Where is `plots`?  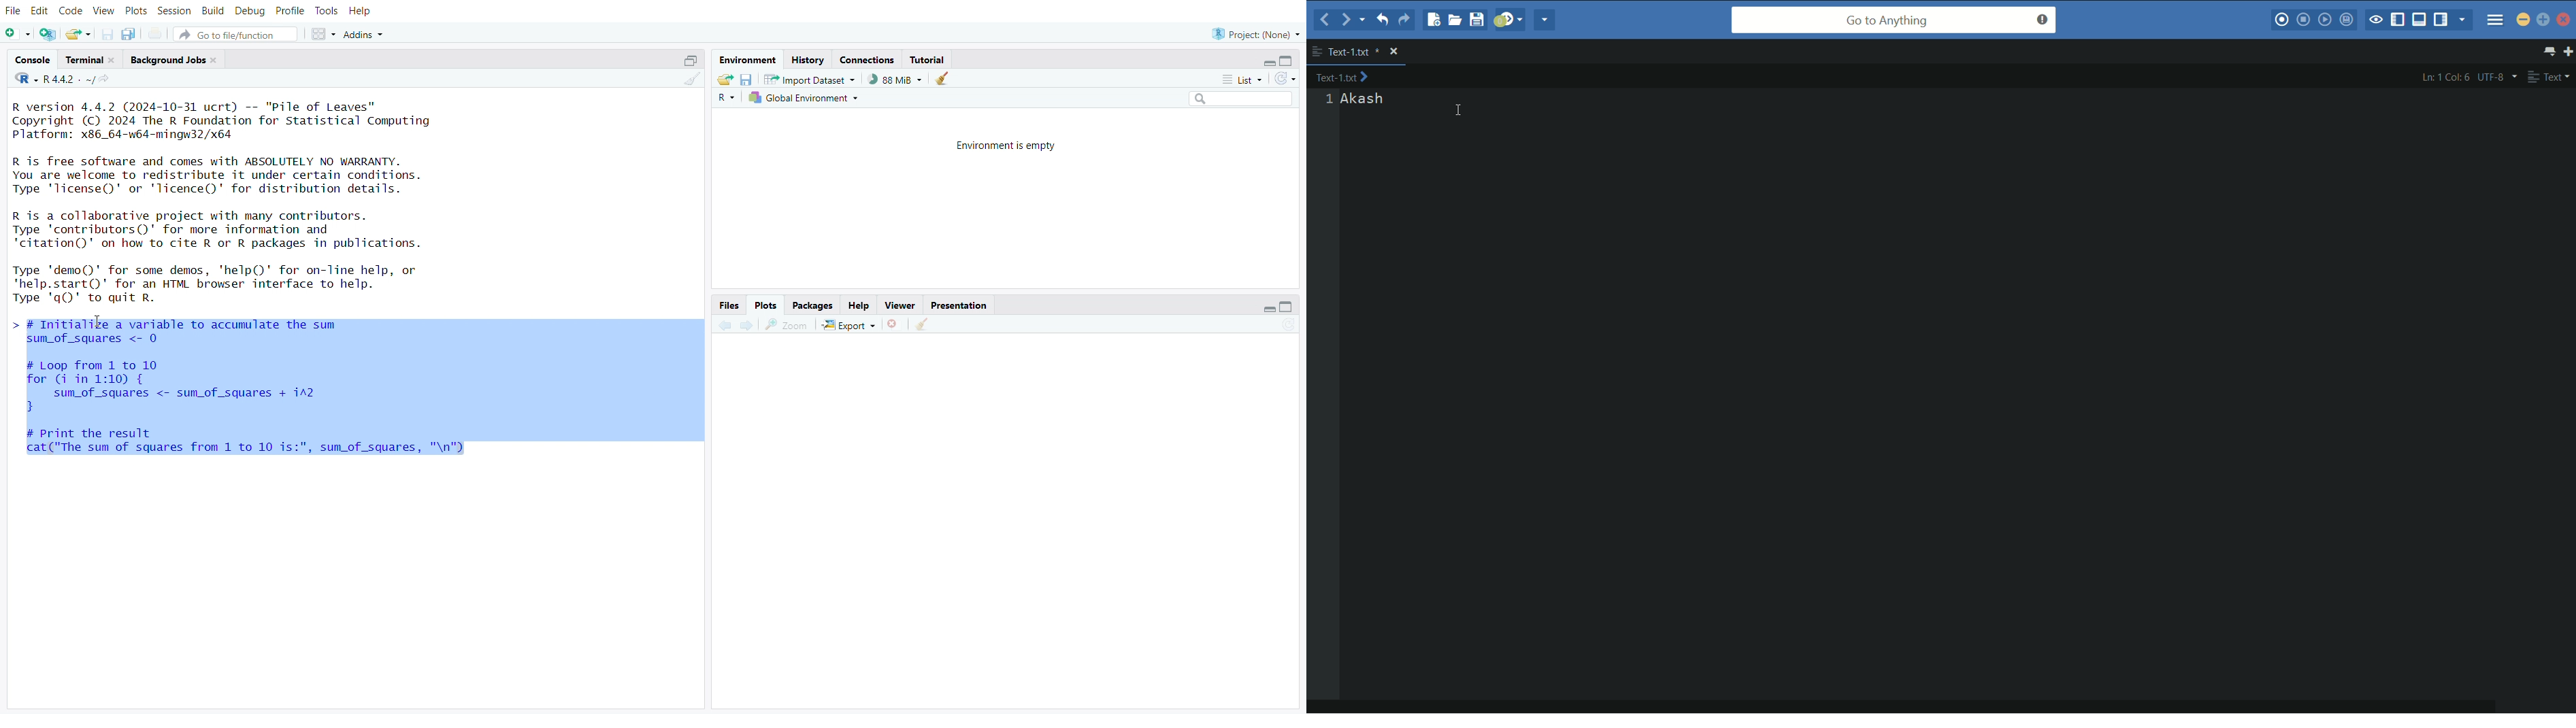 plots is located at coordinates (135, 11).